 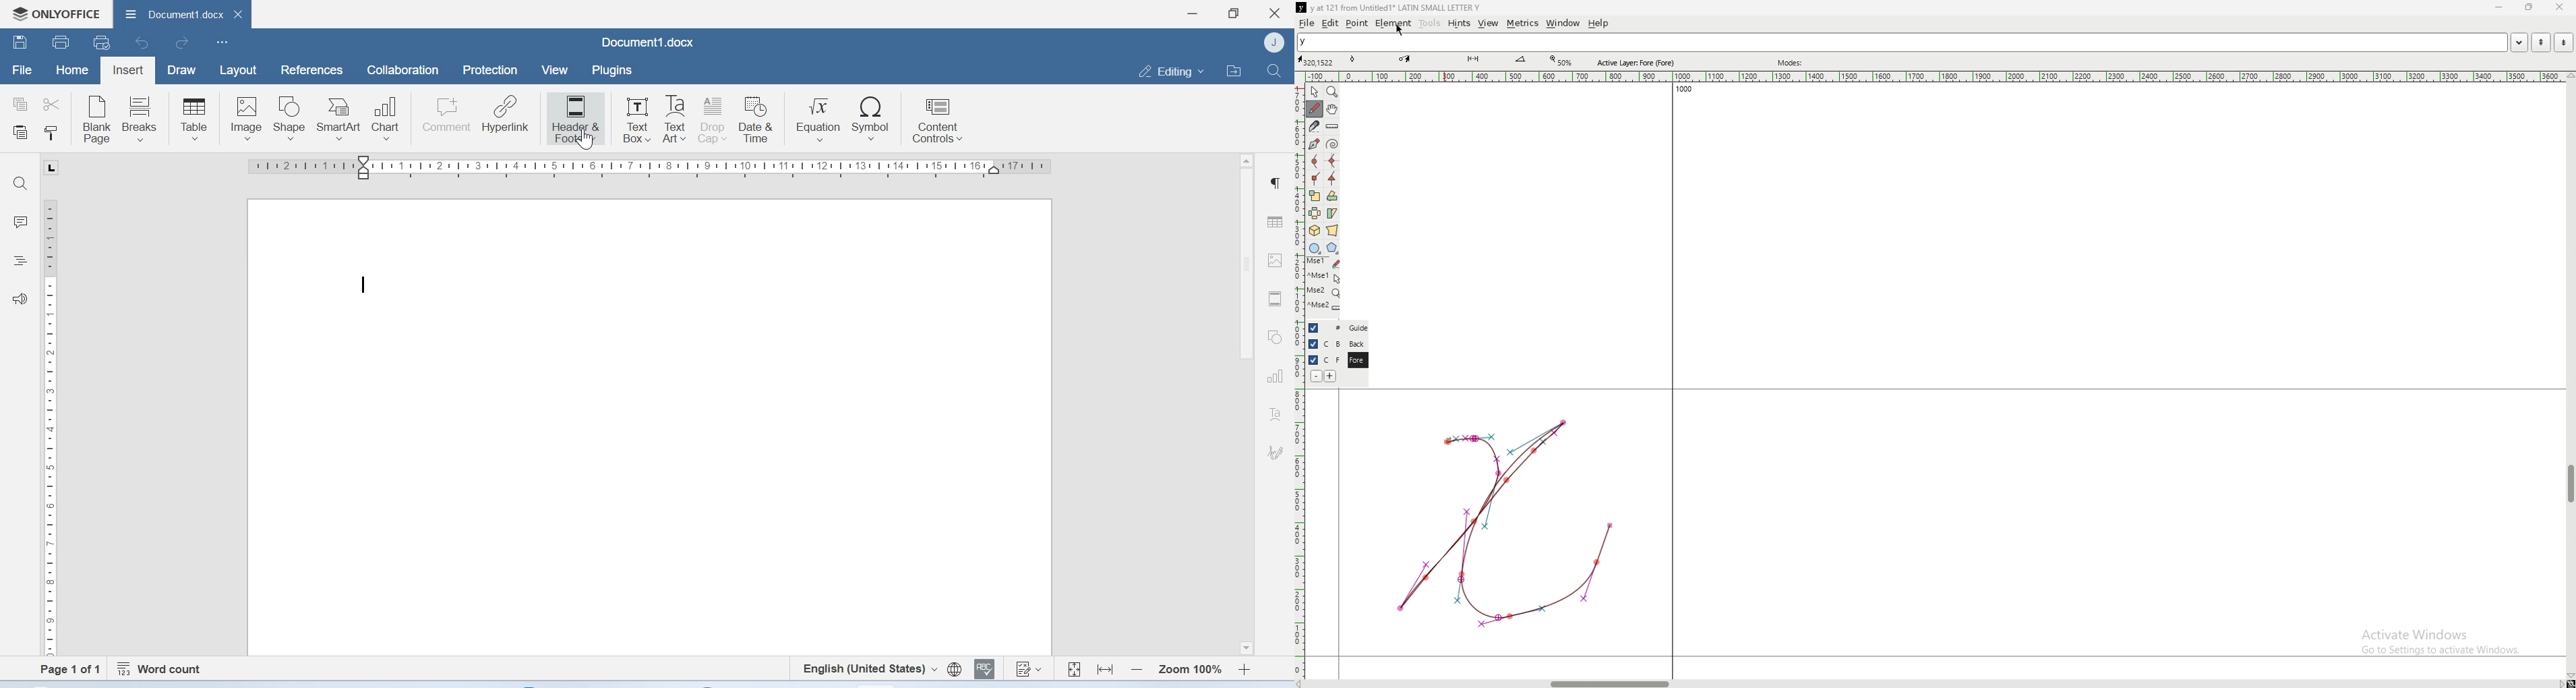 What do you see at coordinates (291, 118) in the screenshot?
I see `Shape` at bounding box center [291, 118].